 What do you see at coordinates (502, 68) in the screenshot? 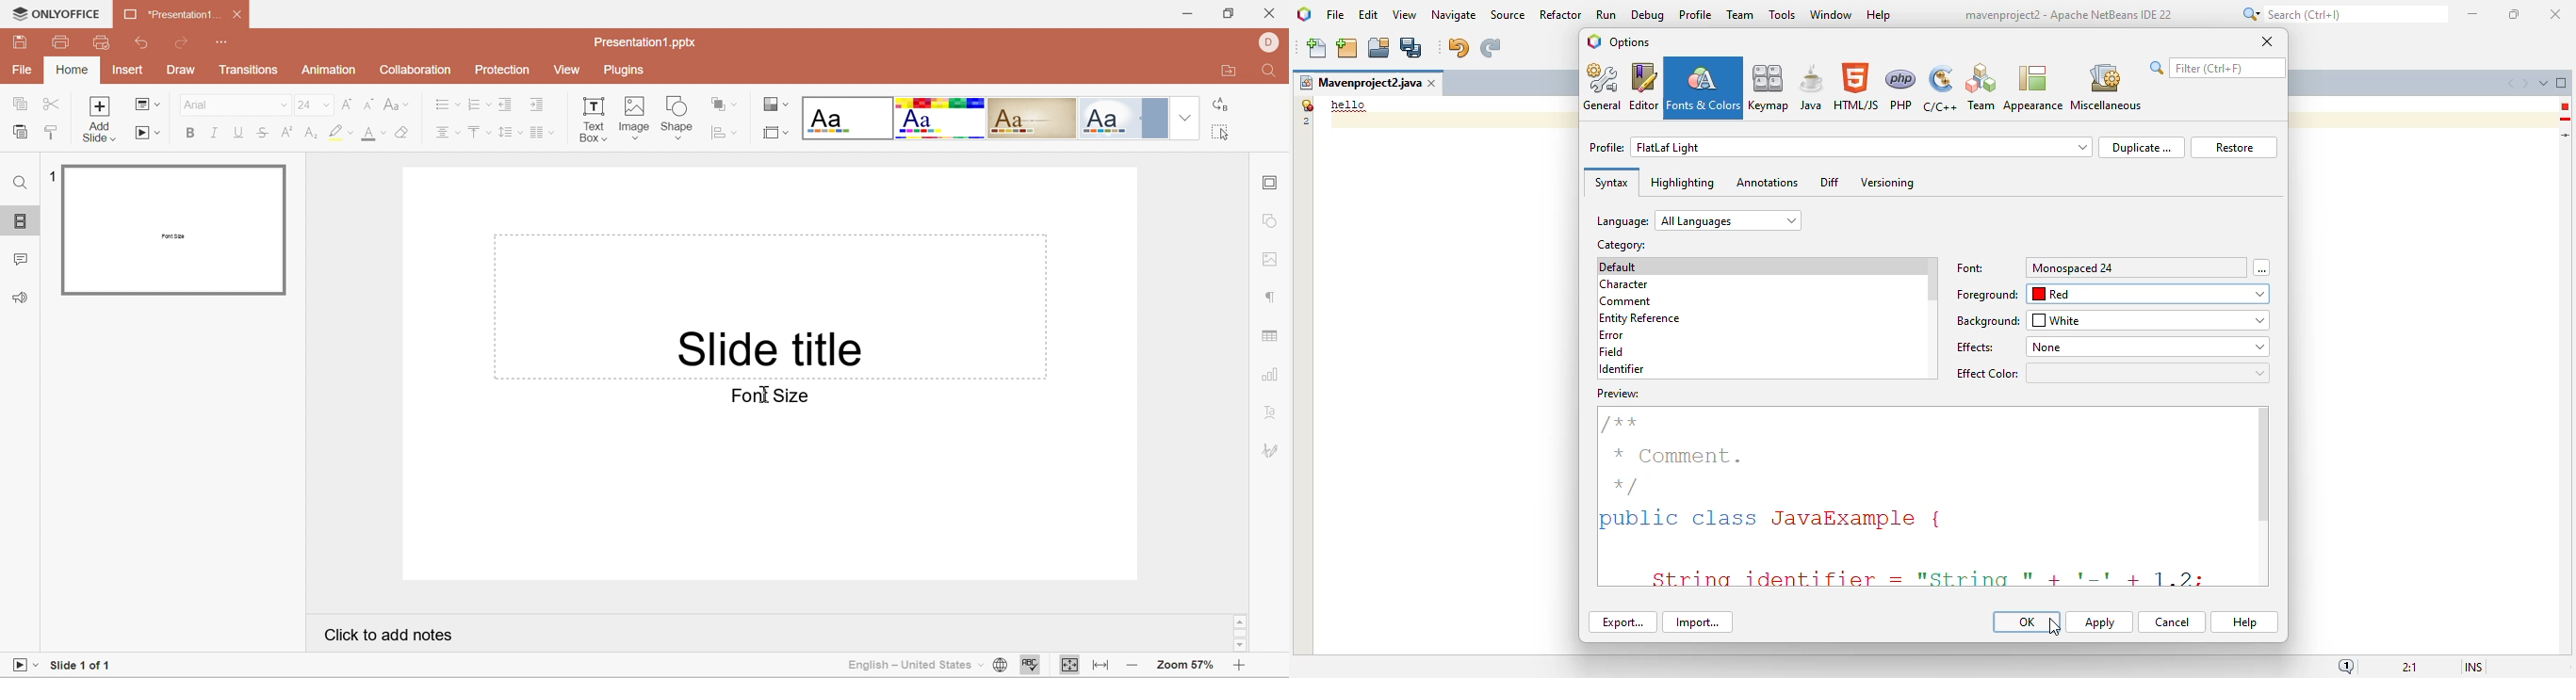
I see `Protection` at bounding box center [502, 68].